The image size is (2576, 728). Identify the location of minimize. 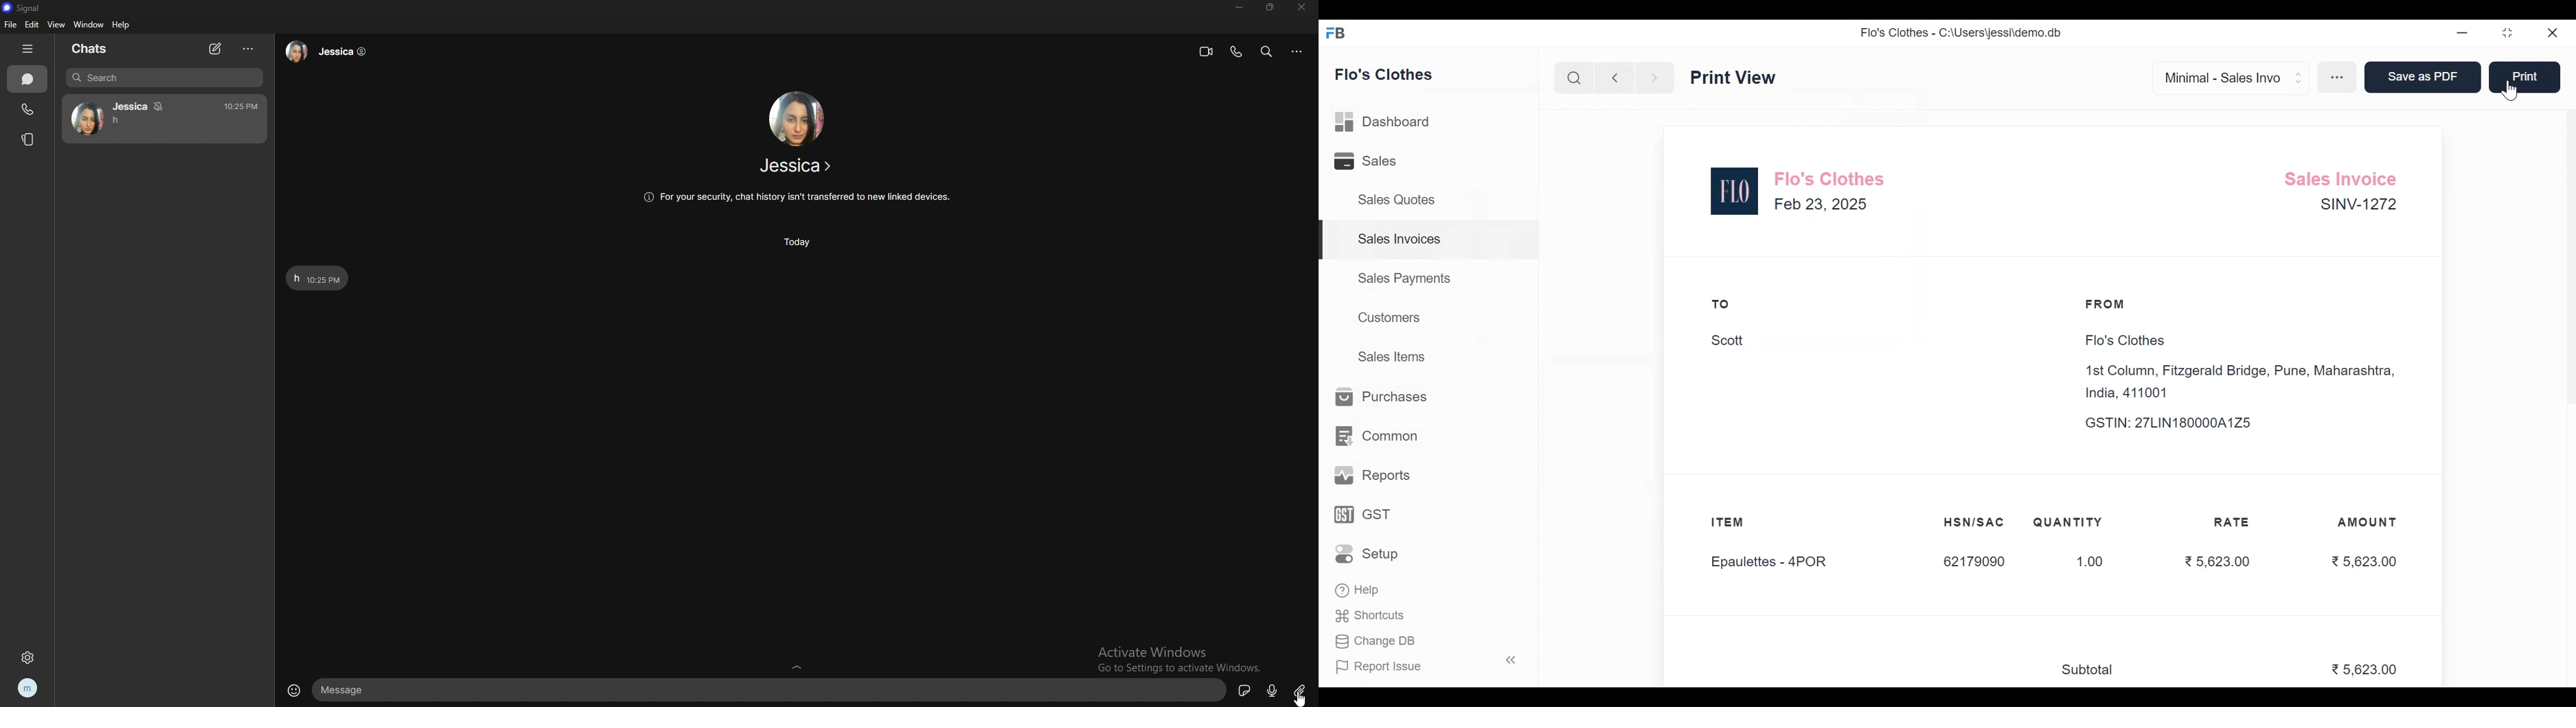
(1240, 8).